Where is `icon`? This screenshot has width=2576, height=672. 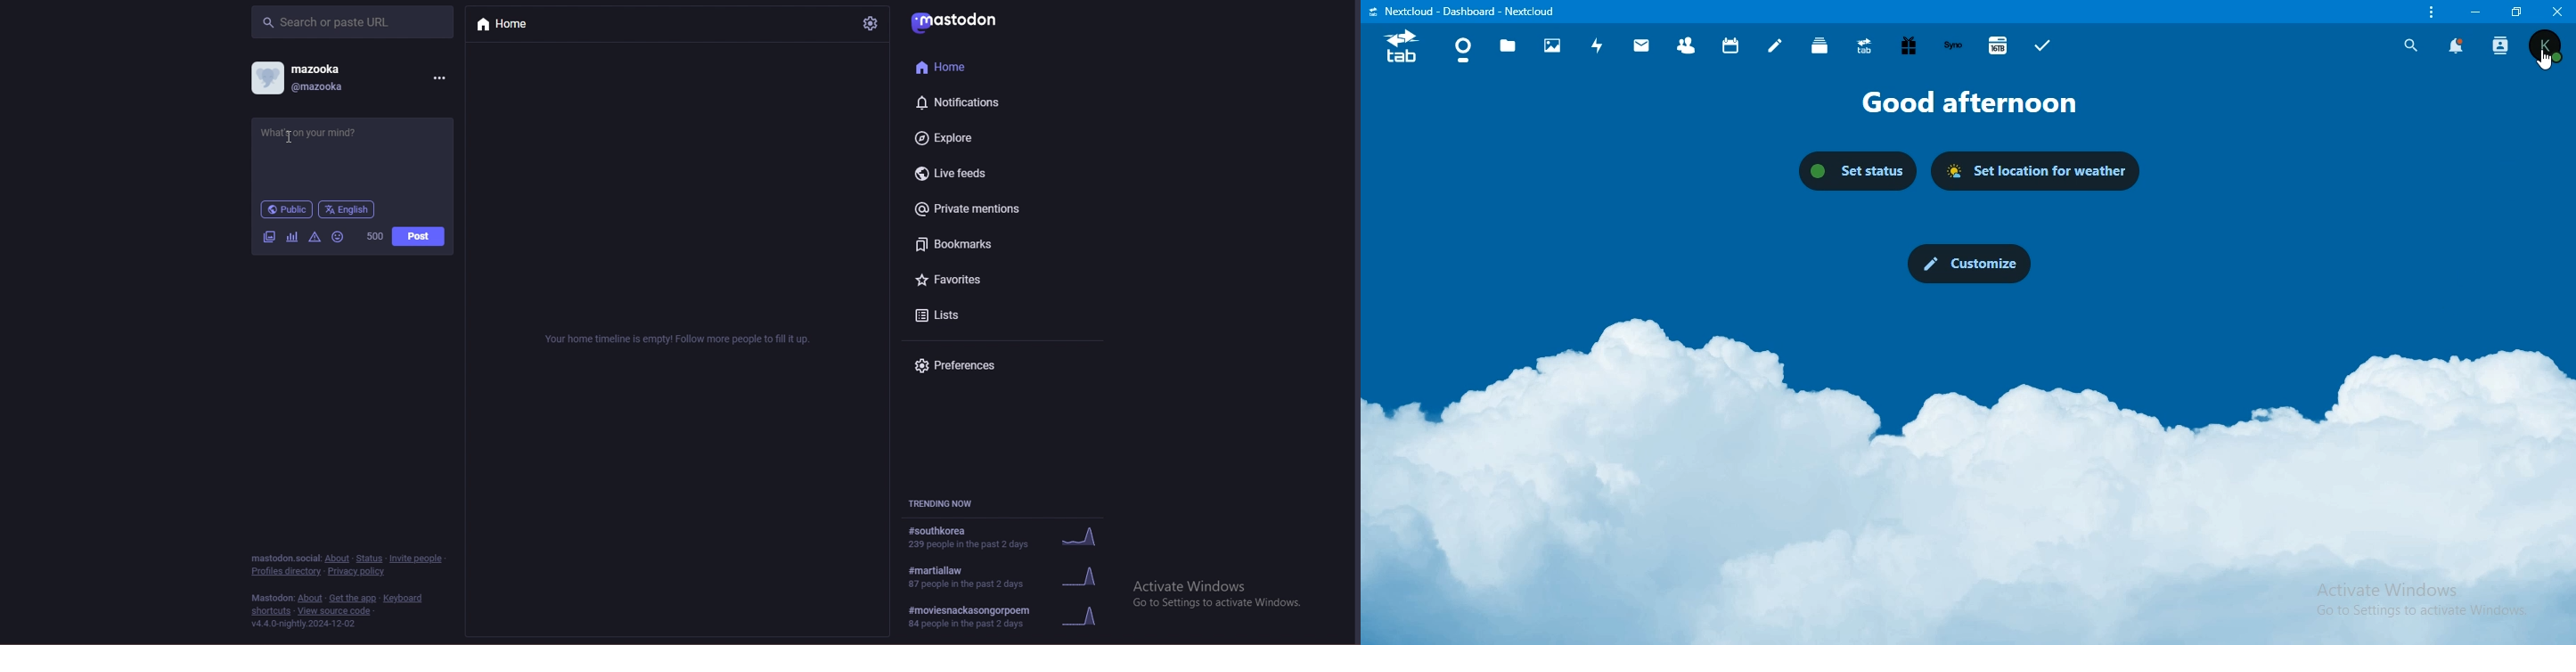
icon is located at coordinates (1400, 48).